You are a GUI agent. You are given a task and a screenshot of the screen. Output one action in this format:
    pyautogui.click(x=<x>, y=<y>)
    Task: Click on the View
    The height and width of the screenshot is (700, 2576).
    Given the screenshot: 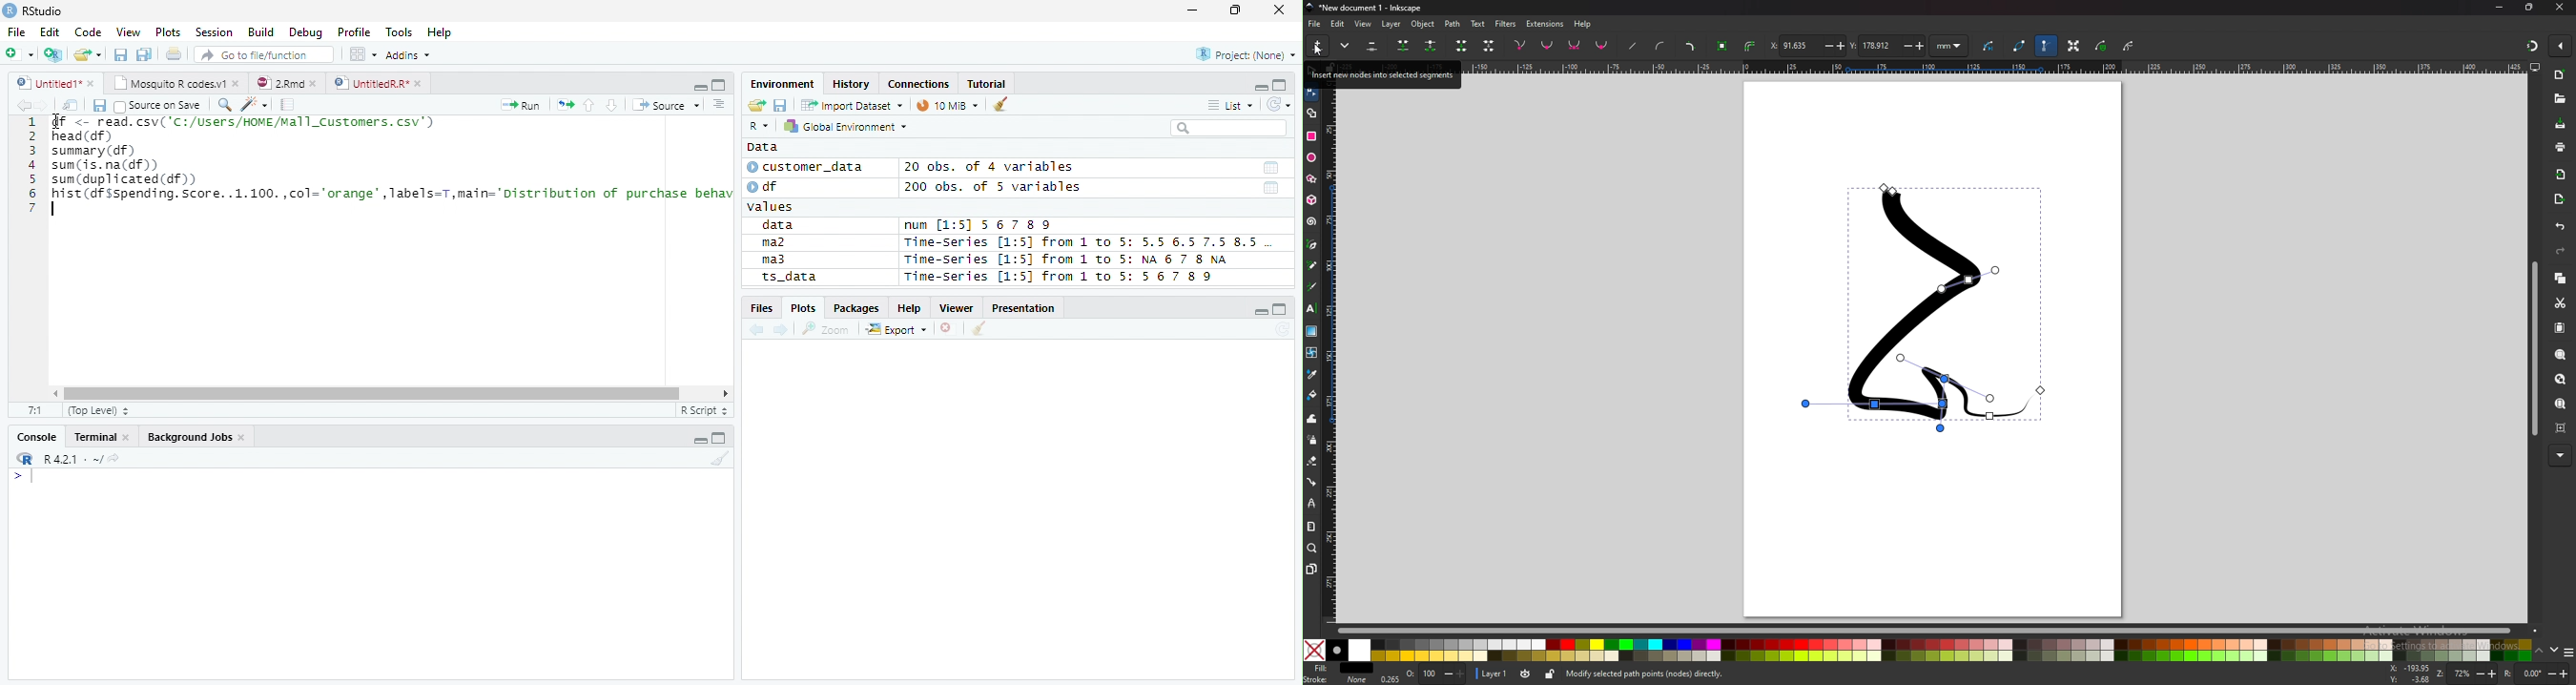 What is the action you would take?
    pyautogui.click(x=130, y=31)
    